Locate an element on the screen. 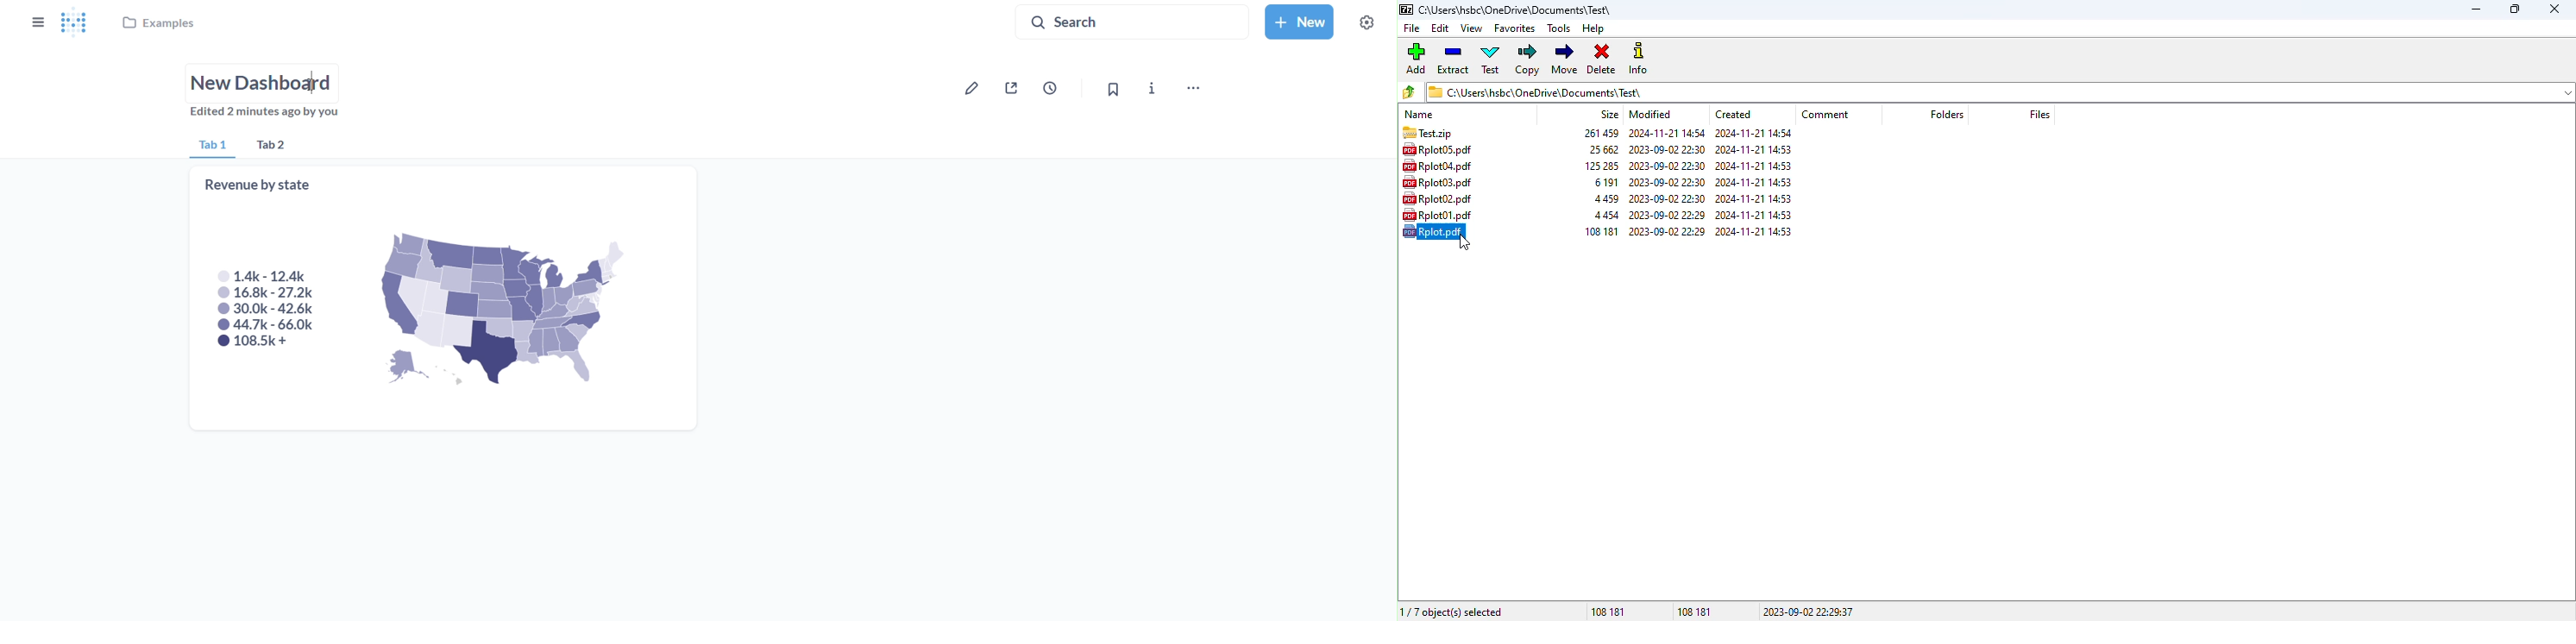   2024-11-21 14:53 is located at coordinates (1754, 184).